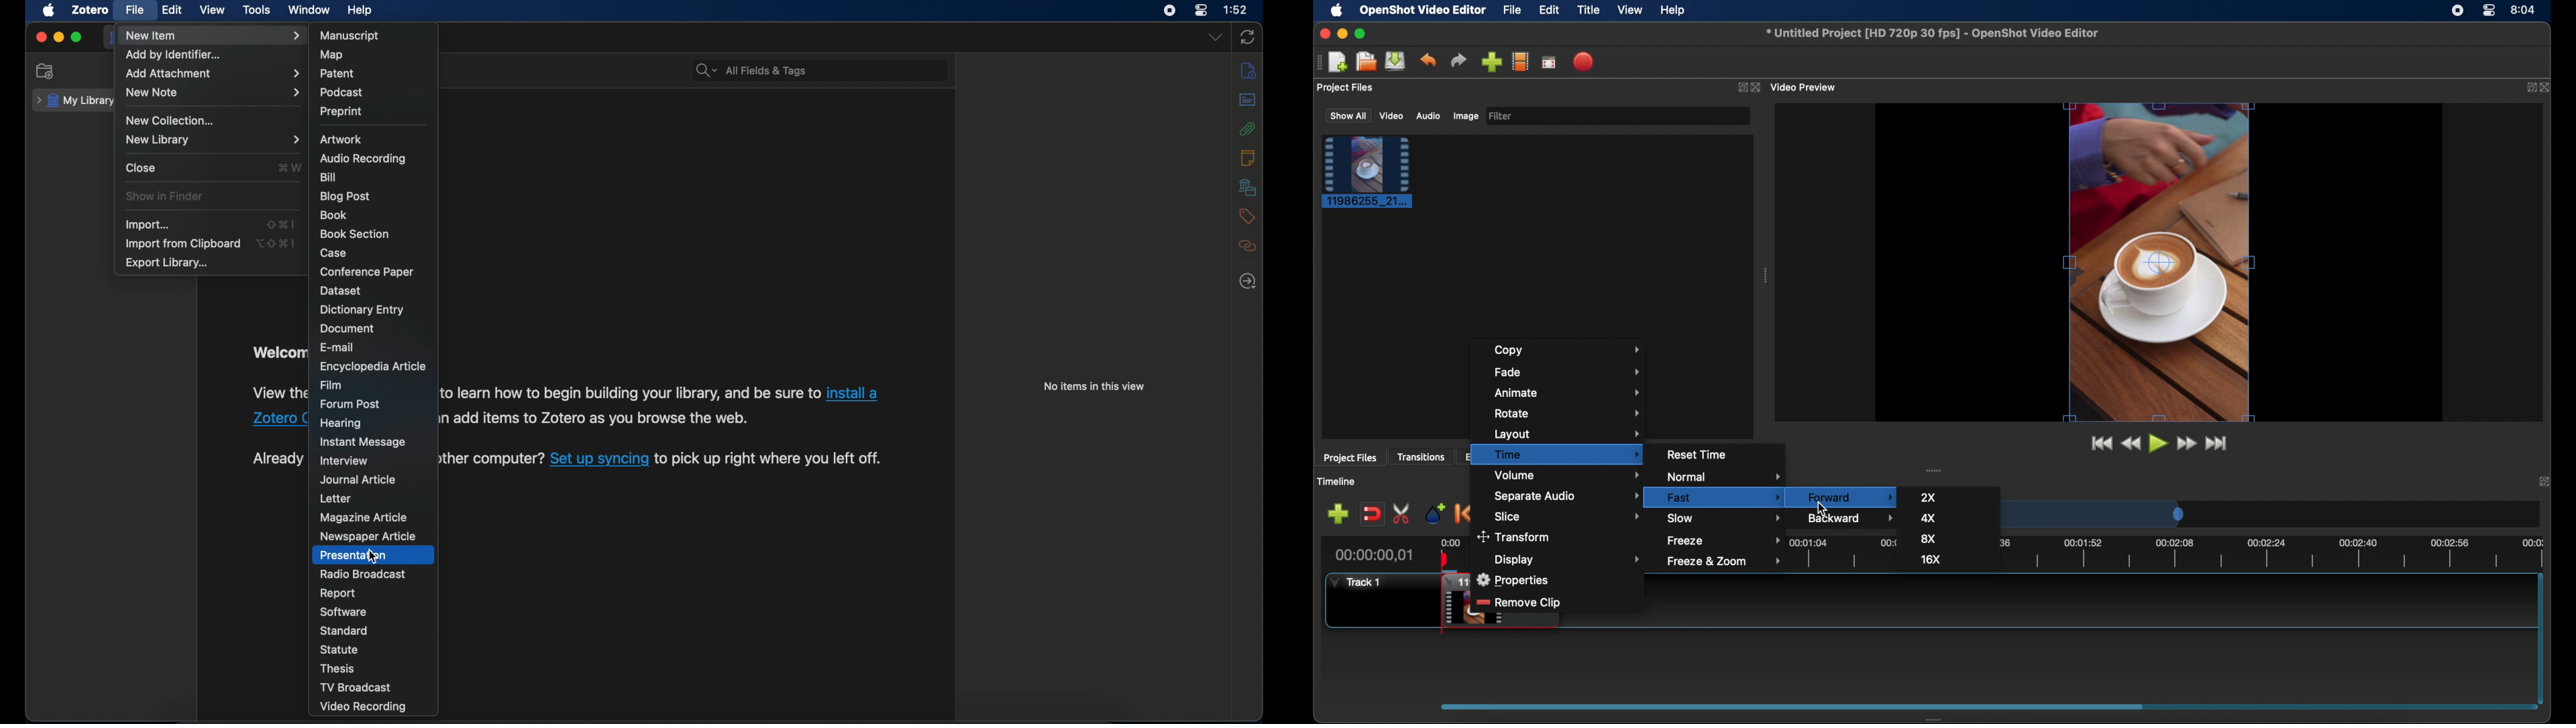  What do you see at coordinates (1249, 71) in the screenshot?
I see `info` at bounding box center [1249, 71].